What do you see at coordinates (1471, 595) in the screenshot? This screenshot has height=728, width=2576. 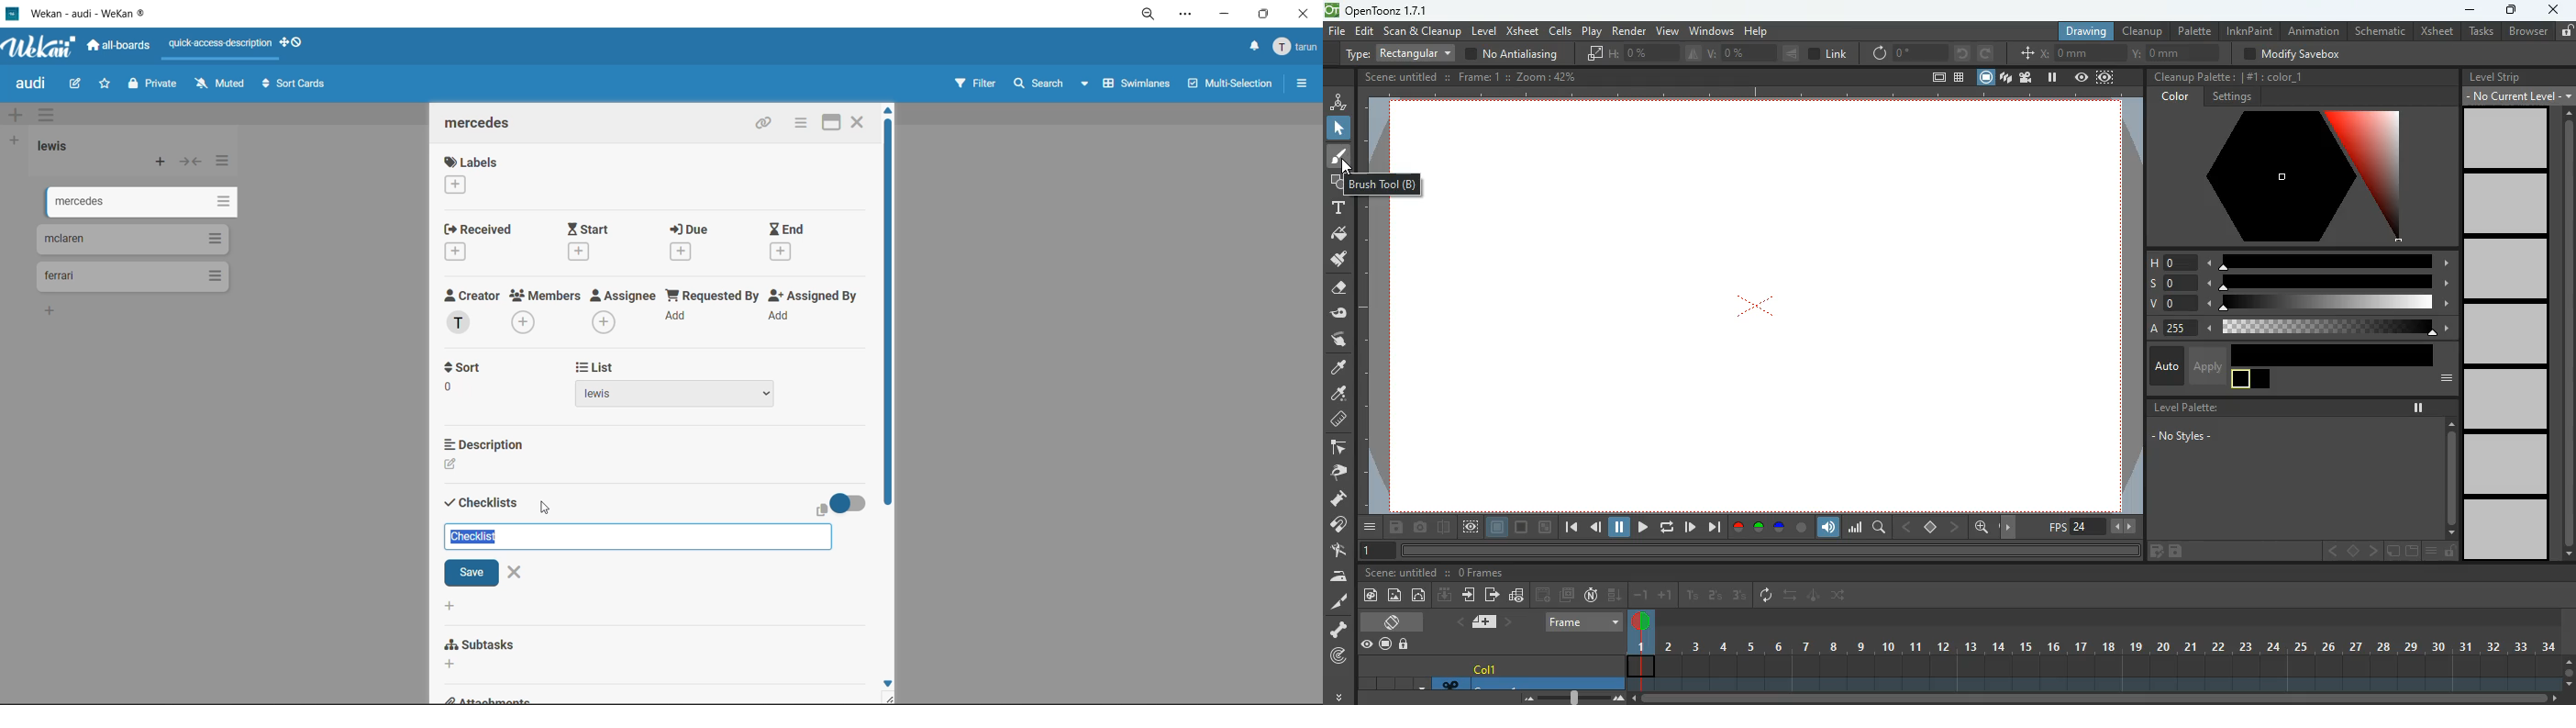 I see `move` at bounding box center [1471, 595].